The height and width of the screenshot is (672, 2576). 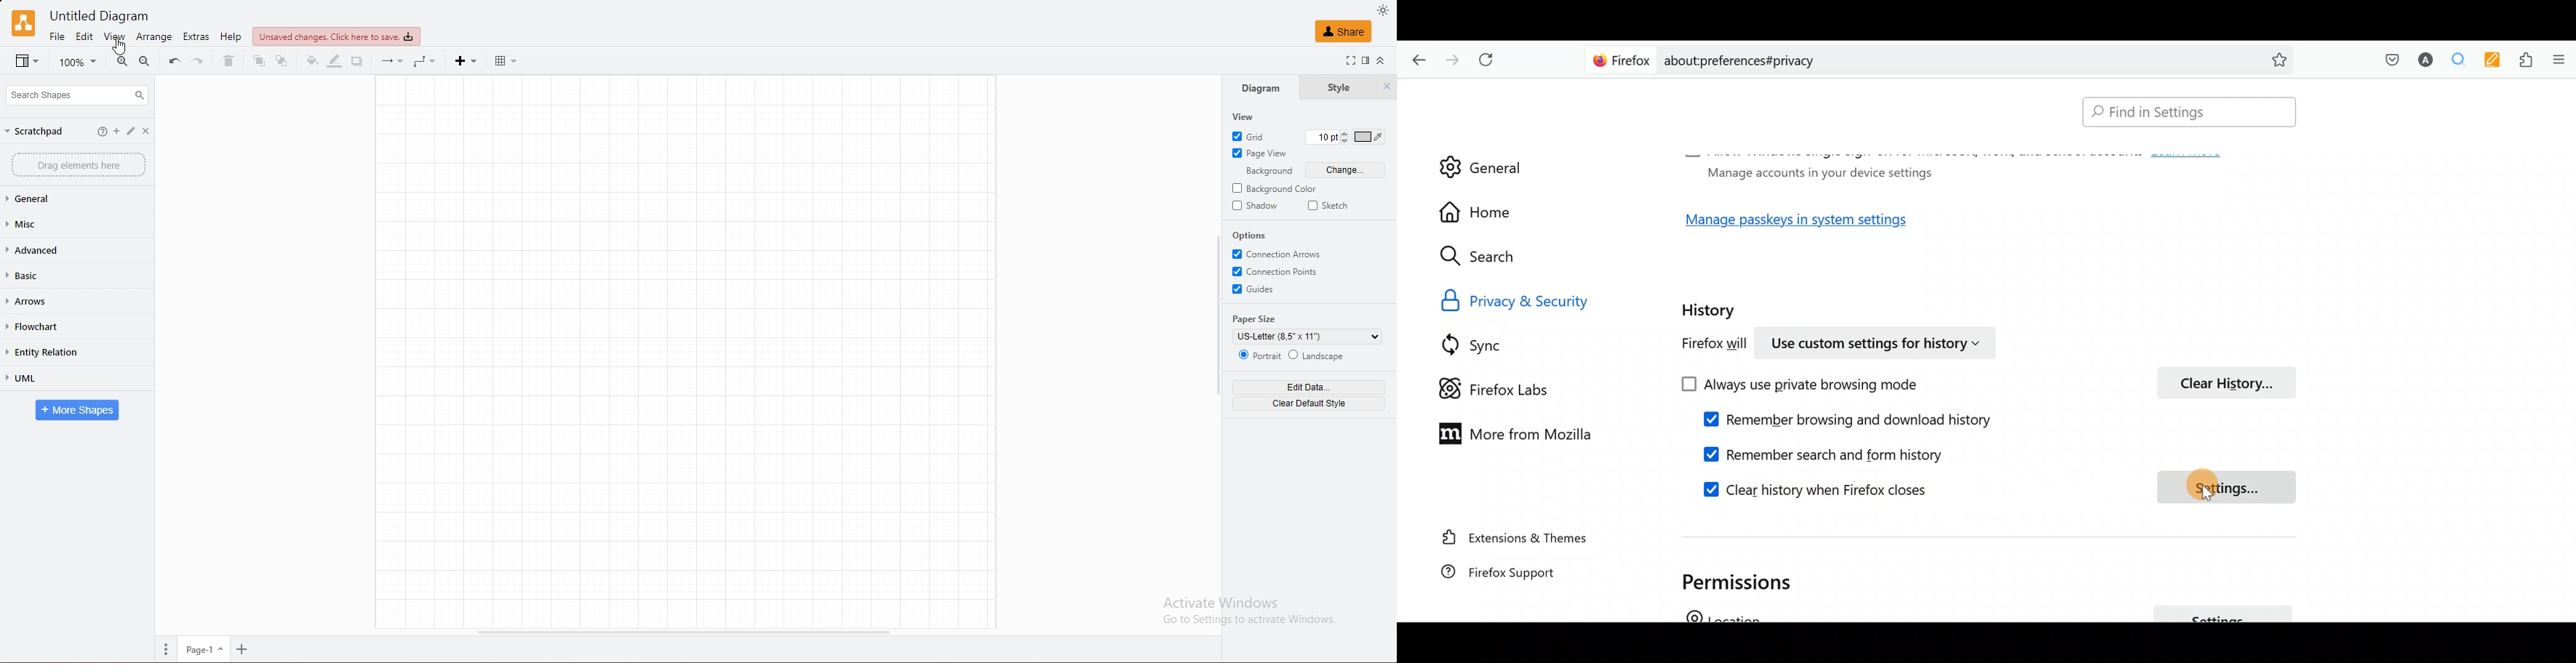 What do you see at coordinates (1259, 289) in the screenshot?
I see `guides` at bounding box center [1259, 289].